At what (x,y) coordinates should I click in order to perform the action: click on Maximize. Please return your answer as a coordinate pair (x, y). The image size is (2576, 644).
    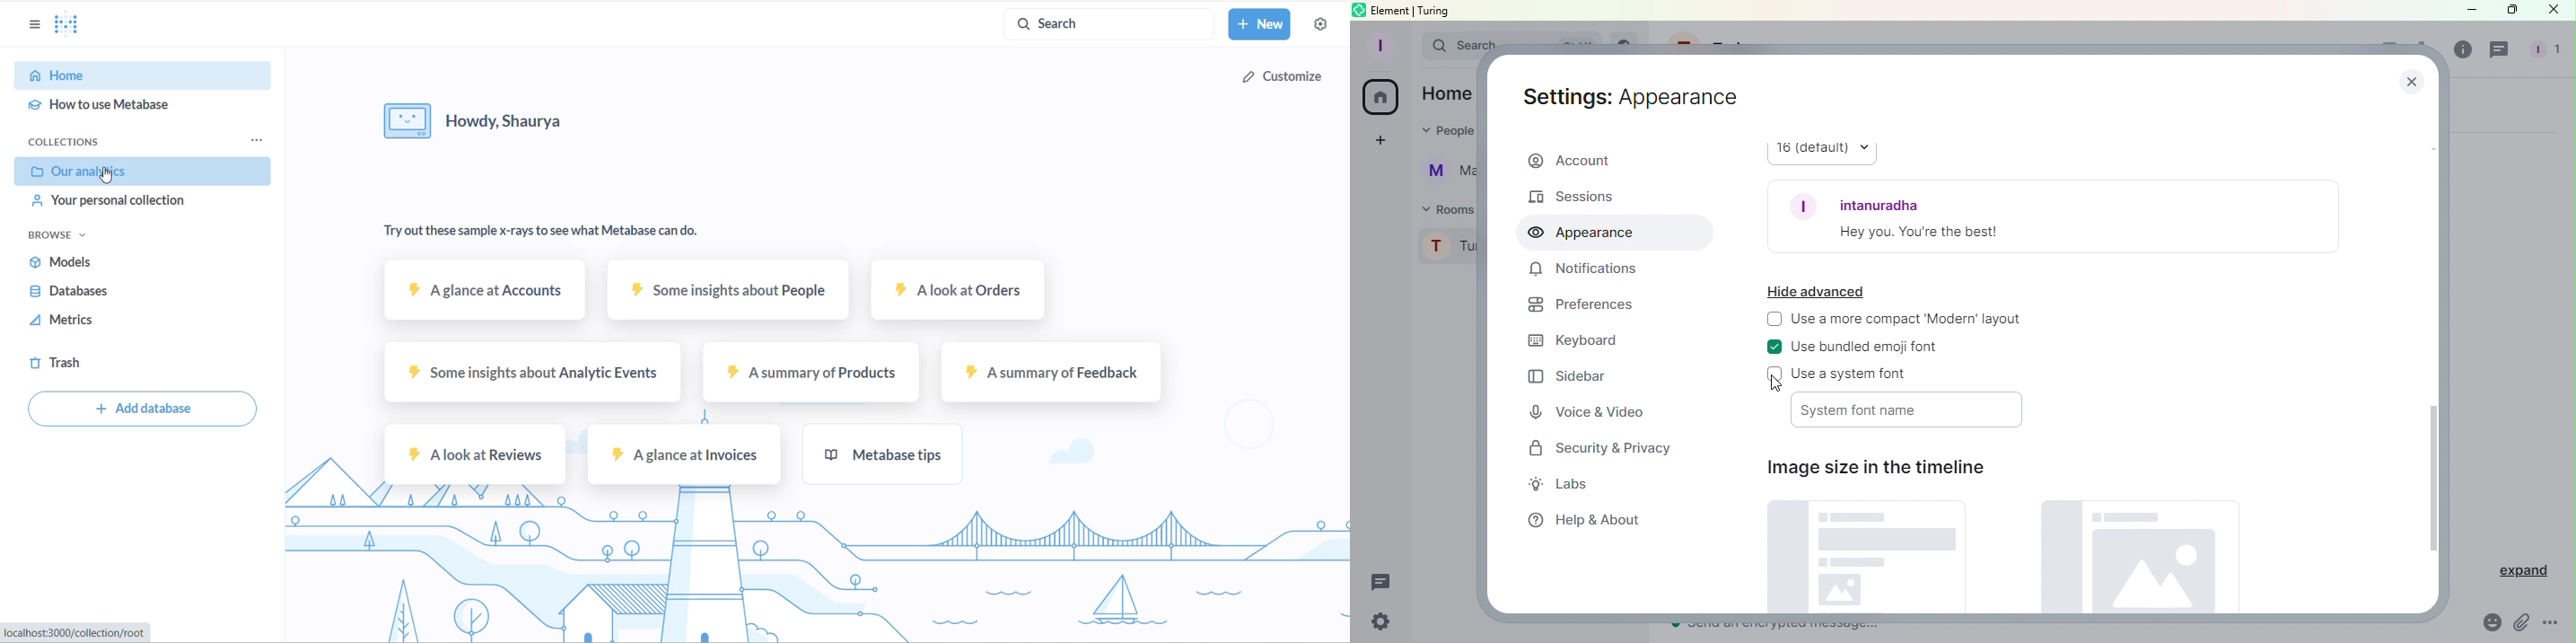
    Looking at the image, I should click on (2511, 11).